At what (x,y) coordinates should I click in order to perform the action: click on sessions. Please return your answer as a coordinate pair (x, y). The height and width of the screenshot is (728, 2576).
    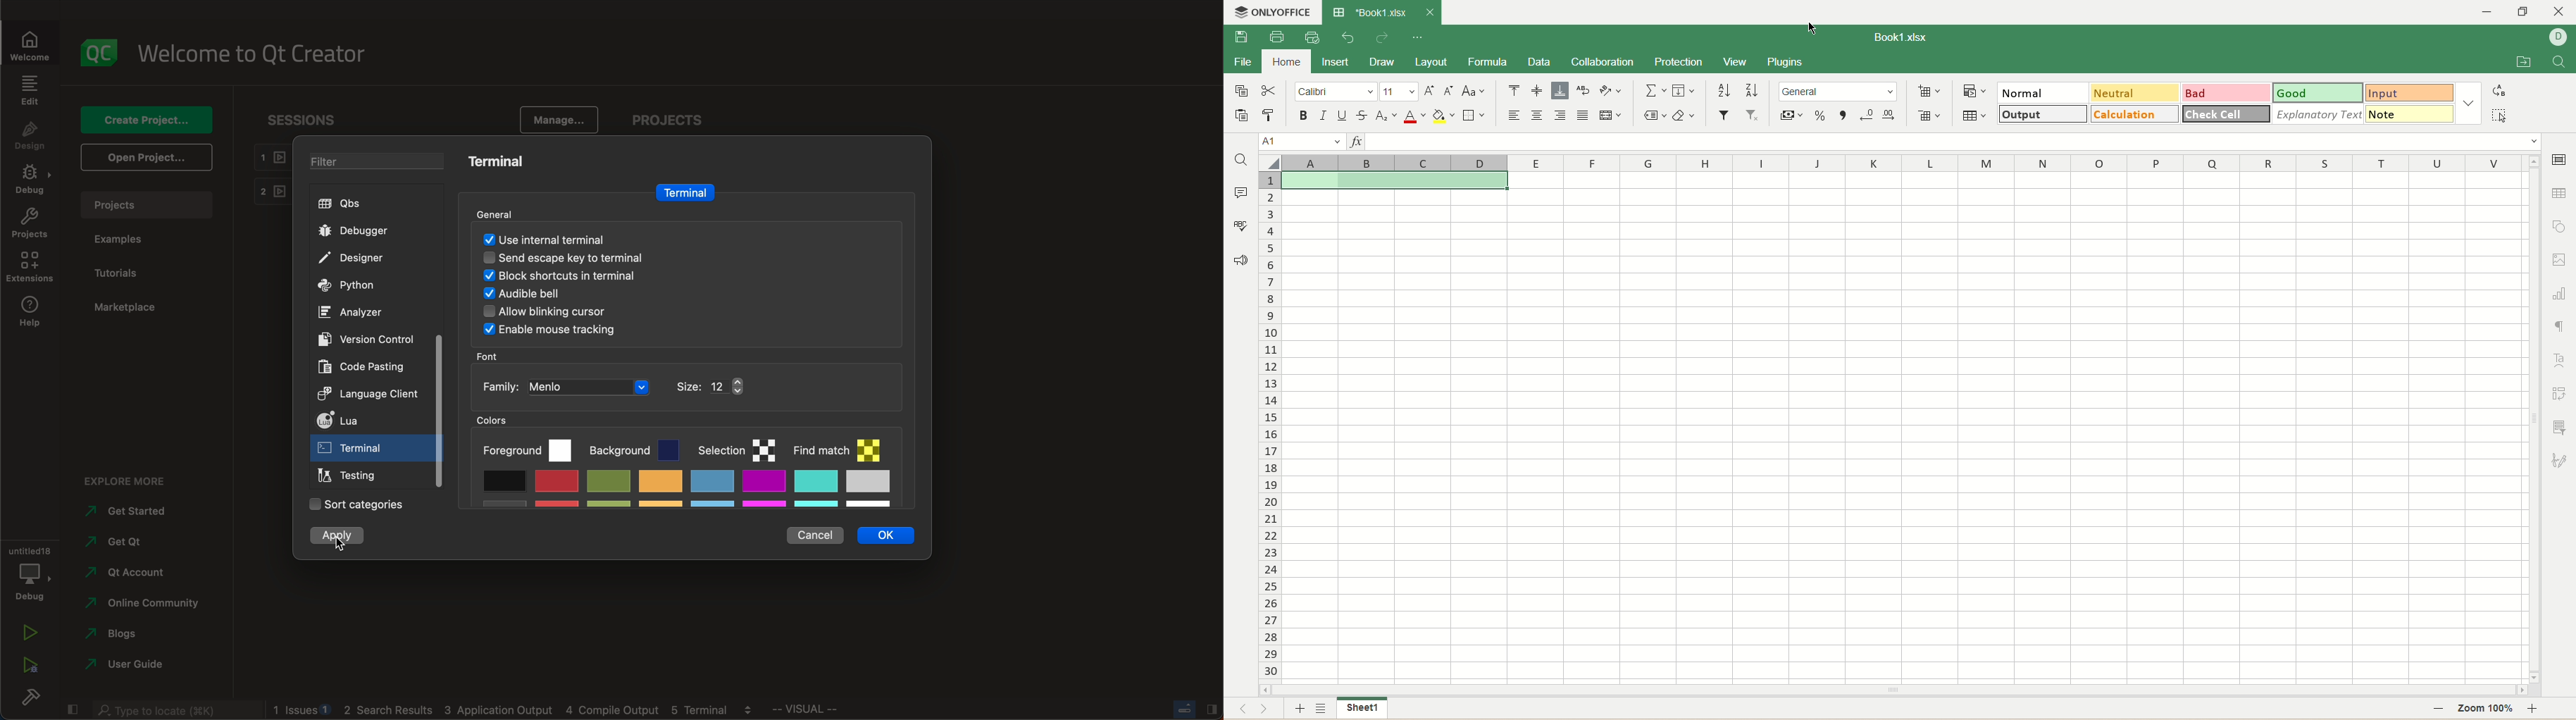
    Looking at the image, I should click on (296, 117).